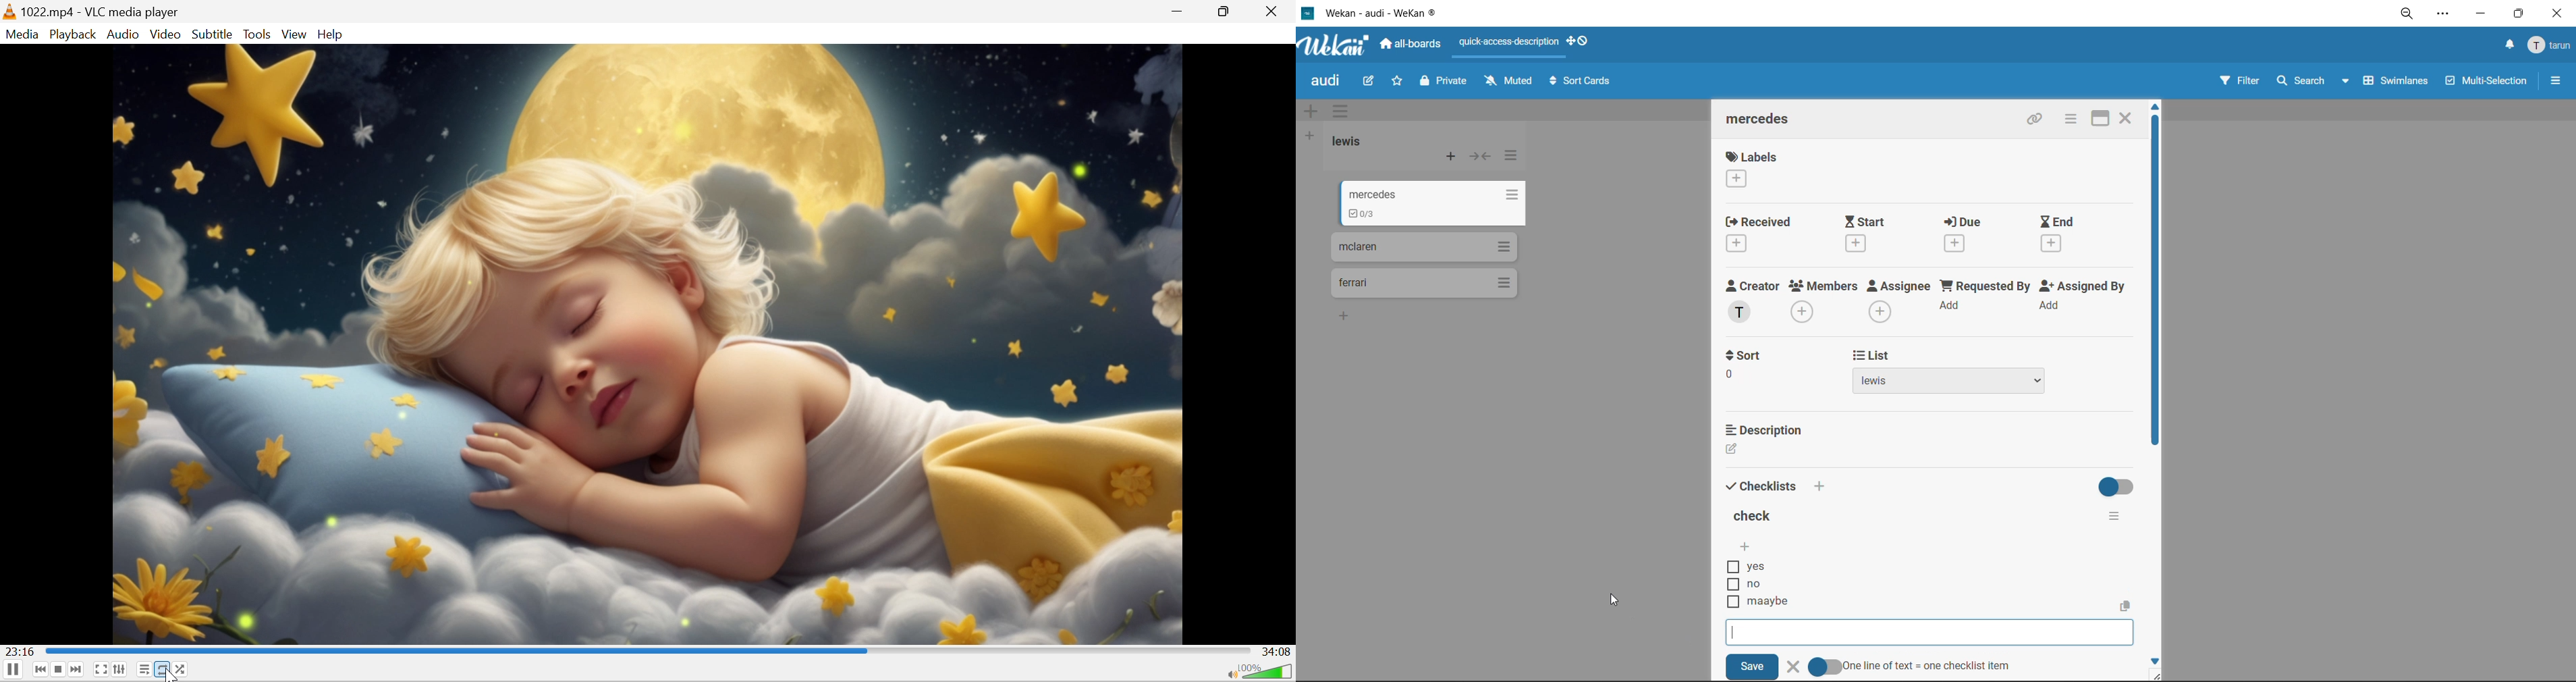 This screenshot has width=2576, height=700. Describe the element at coordinates (161, 668) in the screenshot. I see `repeat` at that location.